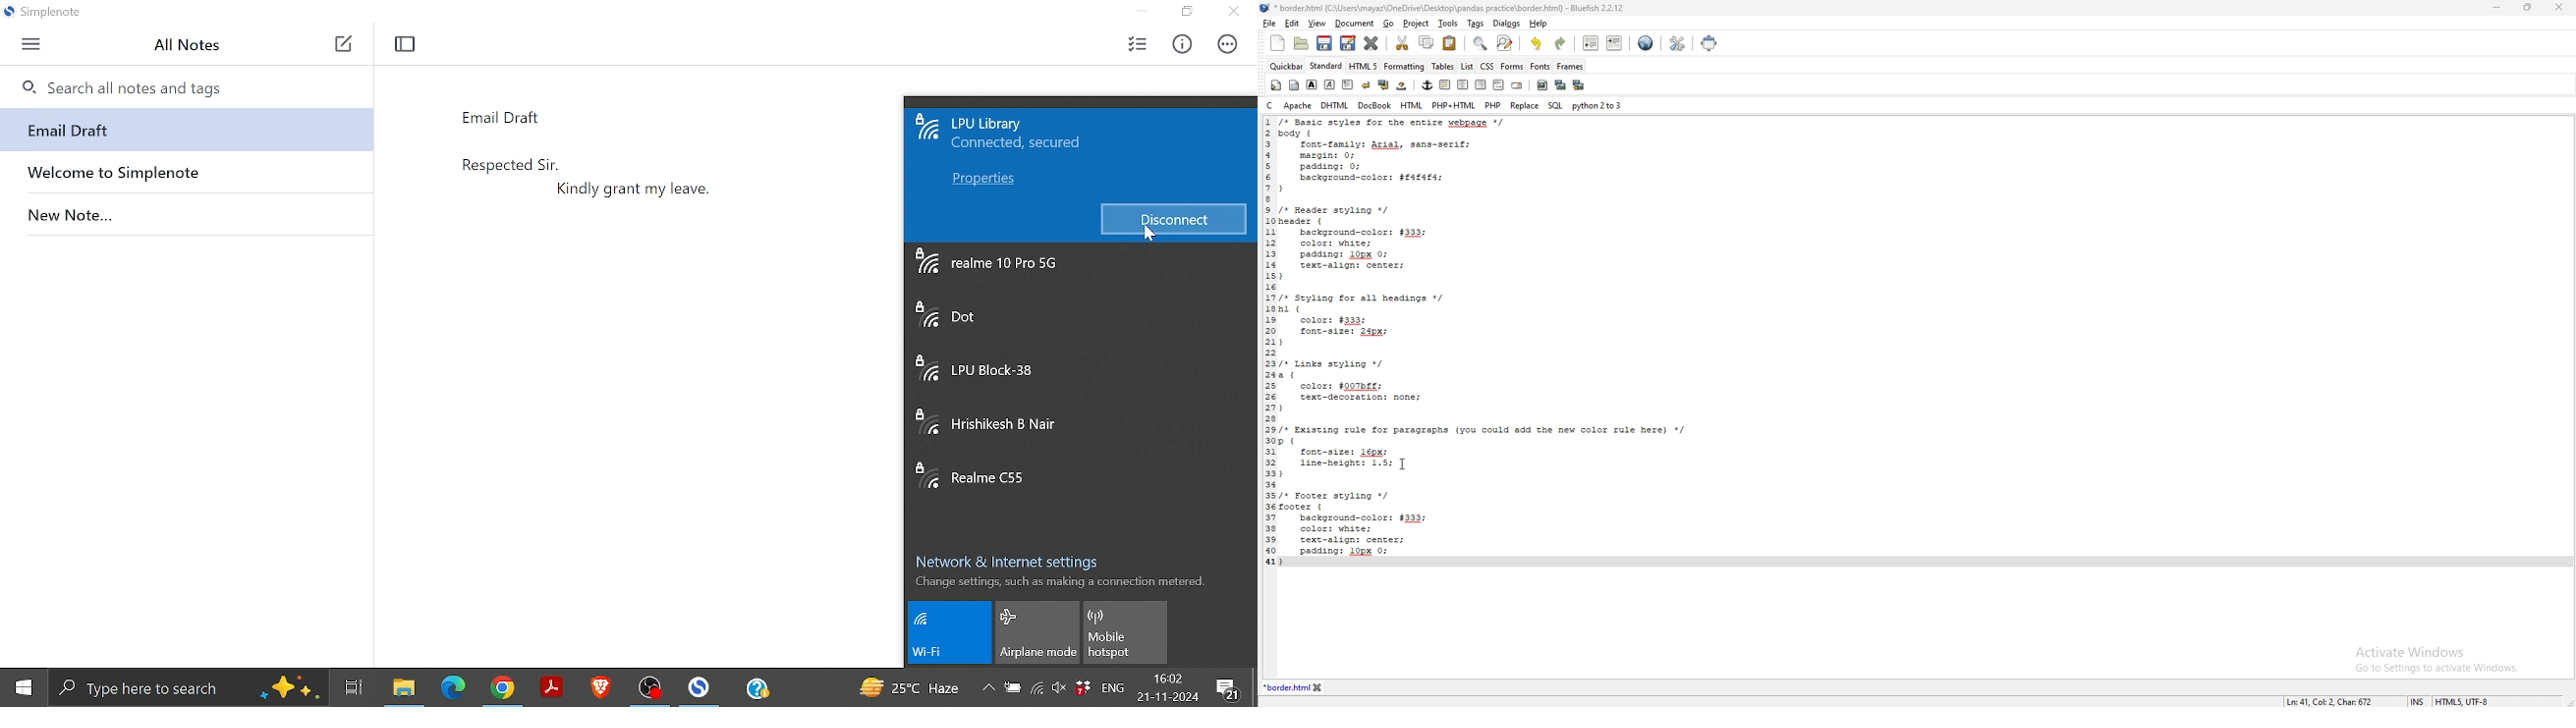 This screenshot has height=728, width=2576. What do you see at coordinates (23, 688) in the screenshot?
I see `Start` at bounding box center [23, 688].